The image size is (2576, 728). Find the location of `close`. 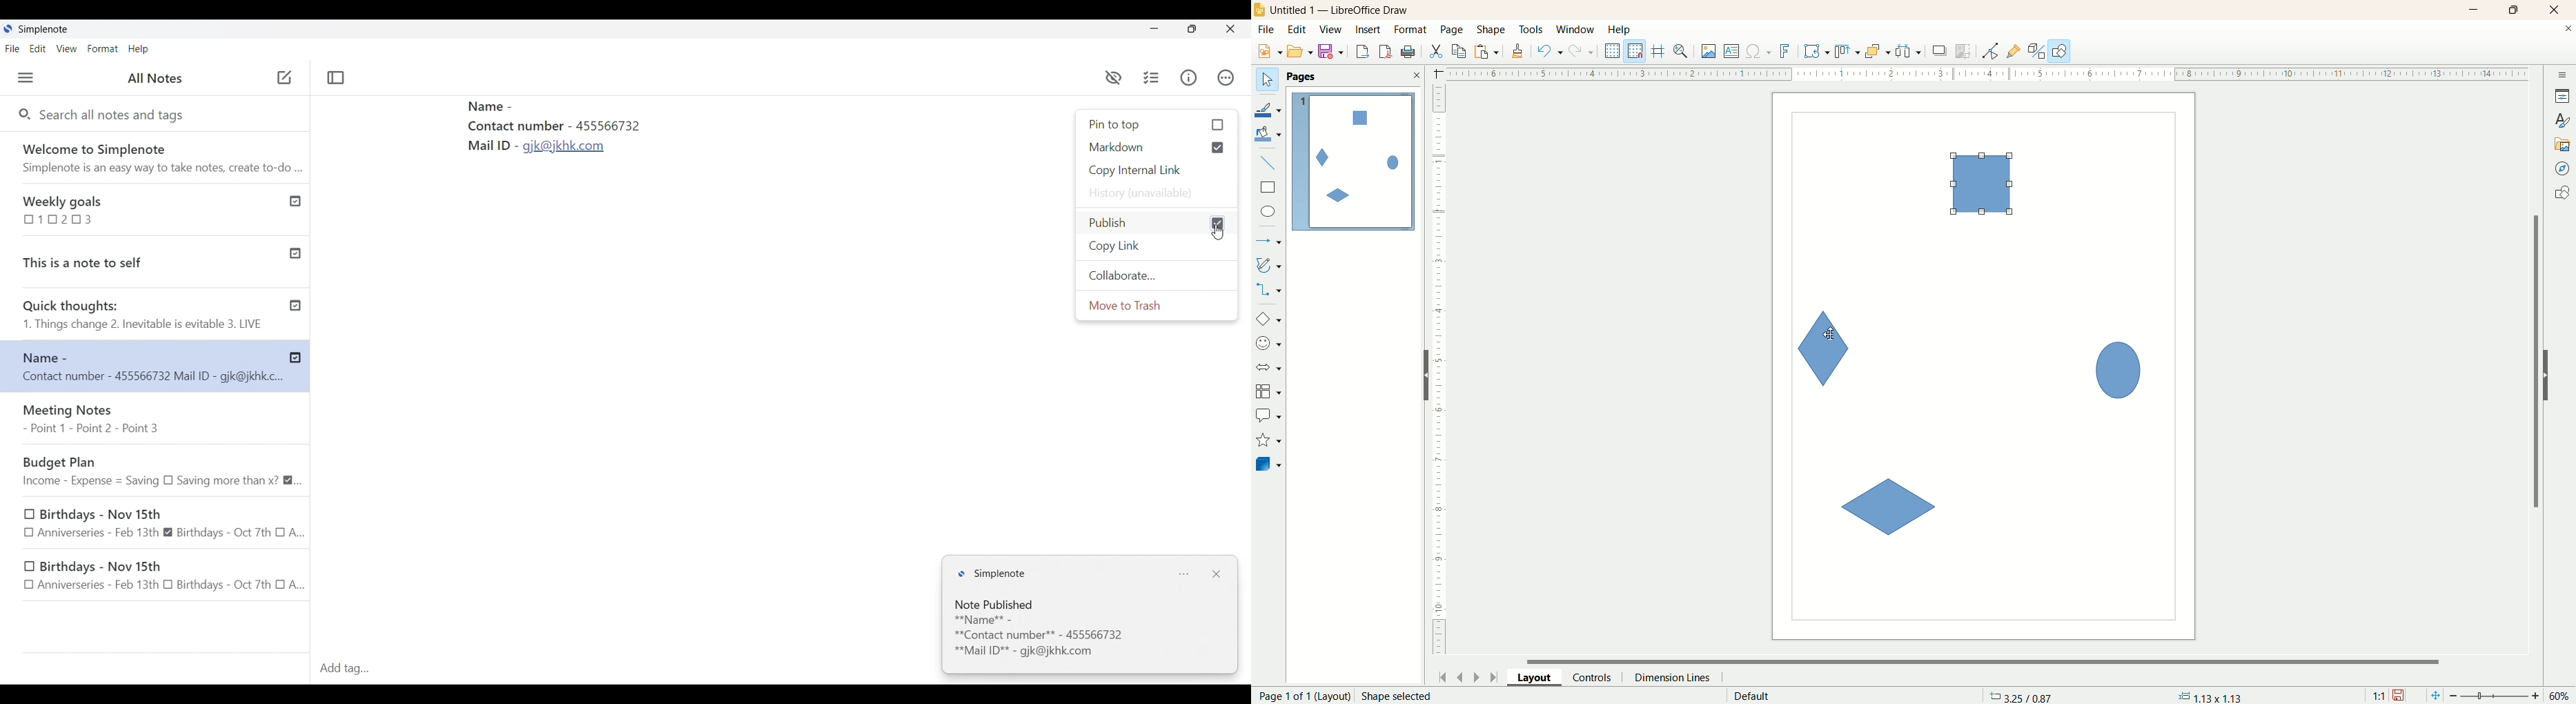

close is located at coordinates (1416, 75).